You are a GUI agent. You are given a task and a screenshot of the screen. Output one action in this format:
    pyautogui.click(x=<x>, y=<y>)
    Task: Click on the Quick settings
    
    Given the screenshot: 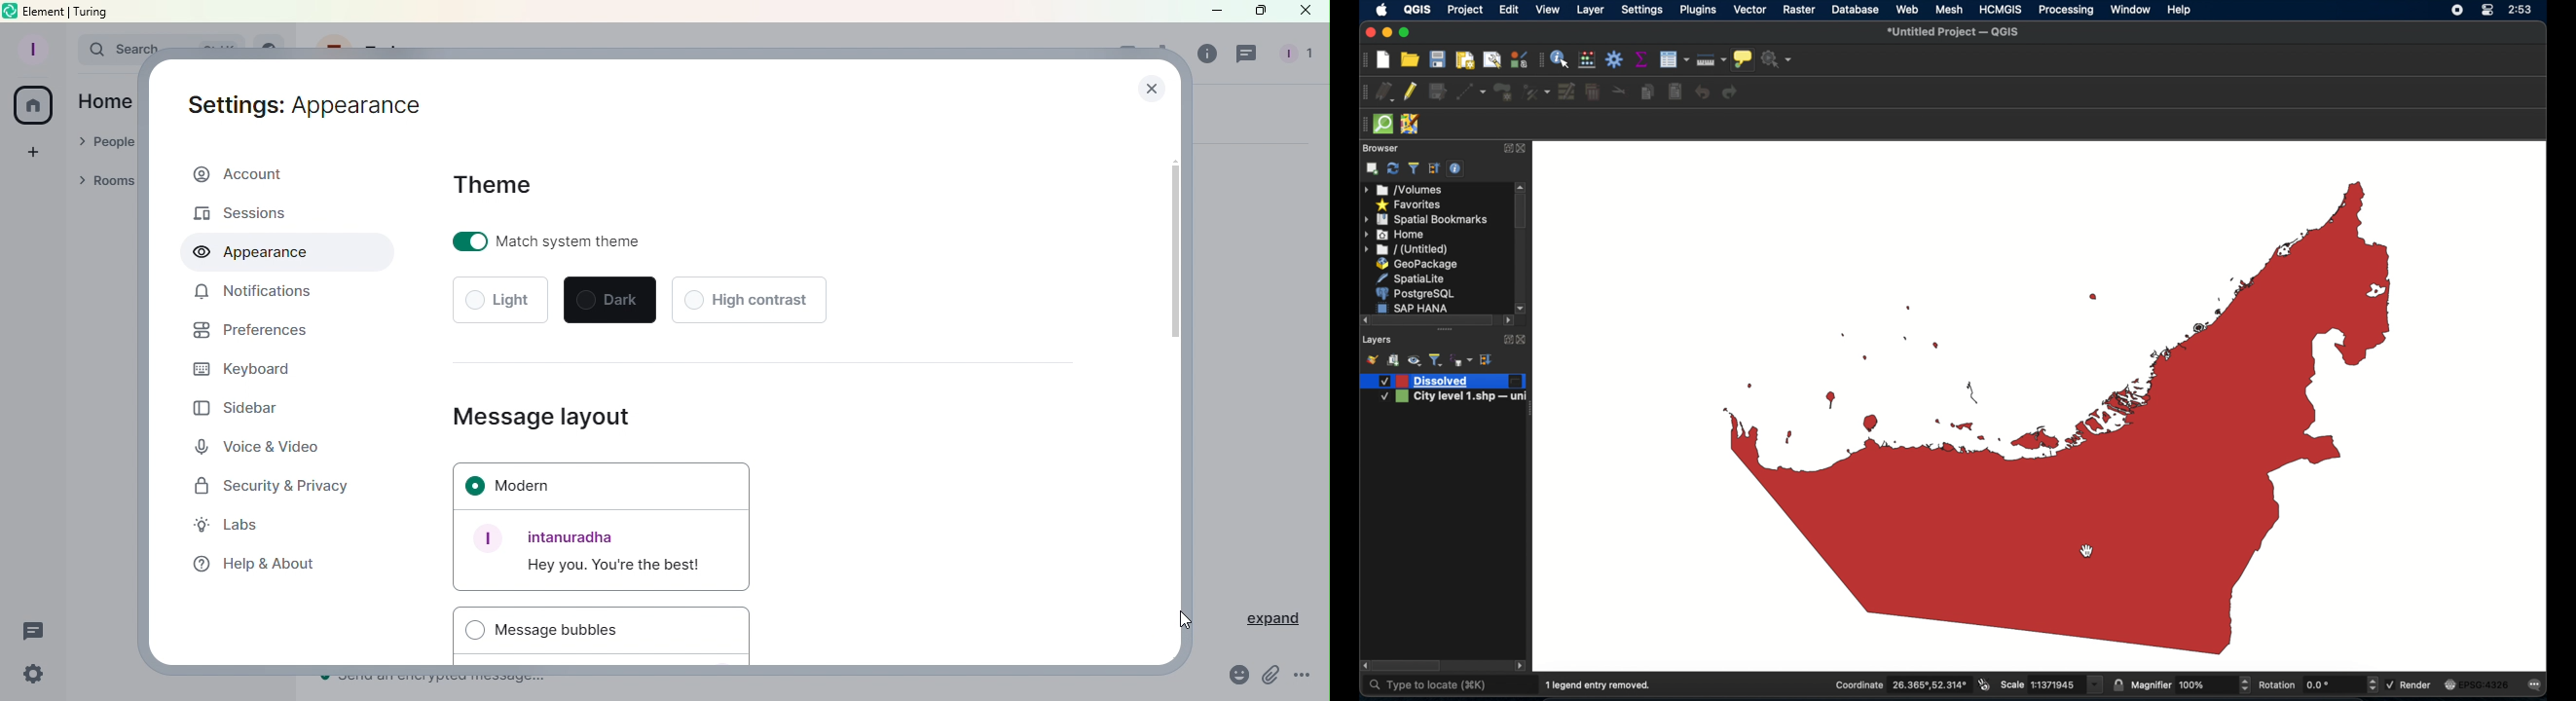 What is the action you would take?
    pyautogui.click(x=28, y=677)
    